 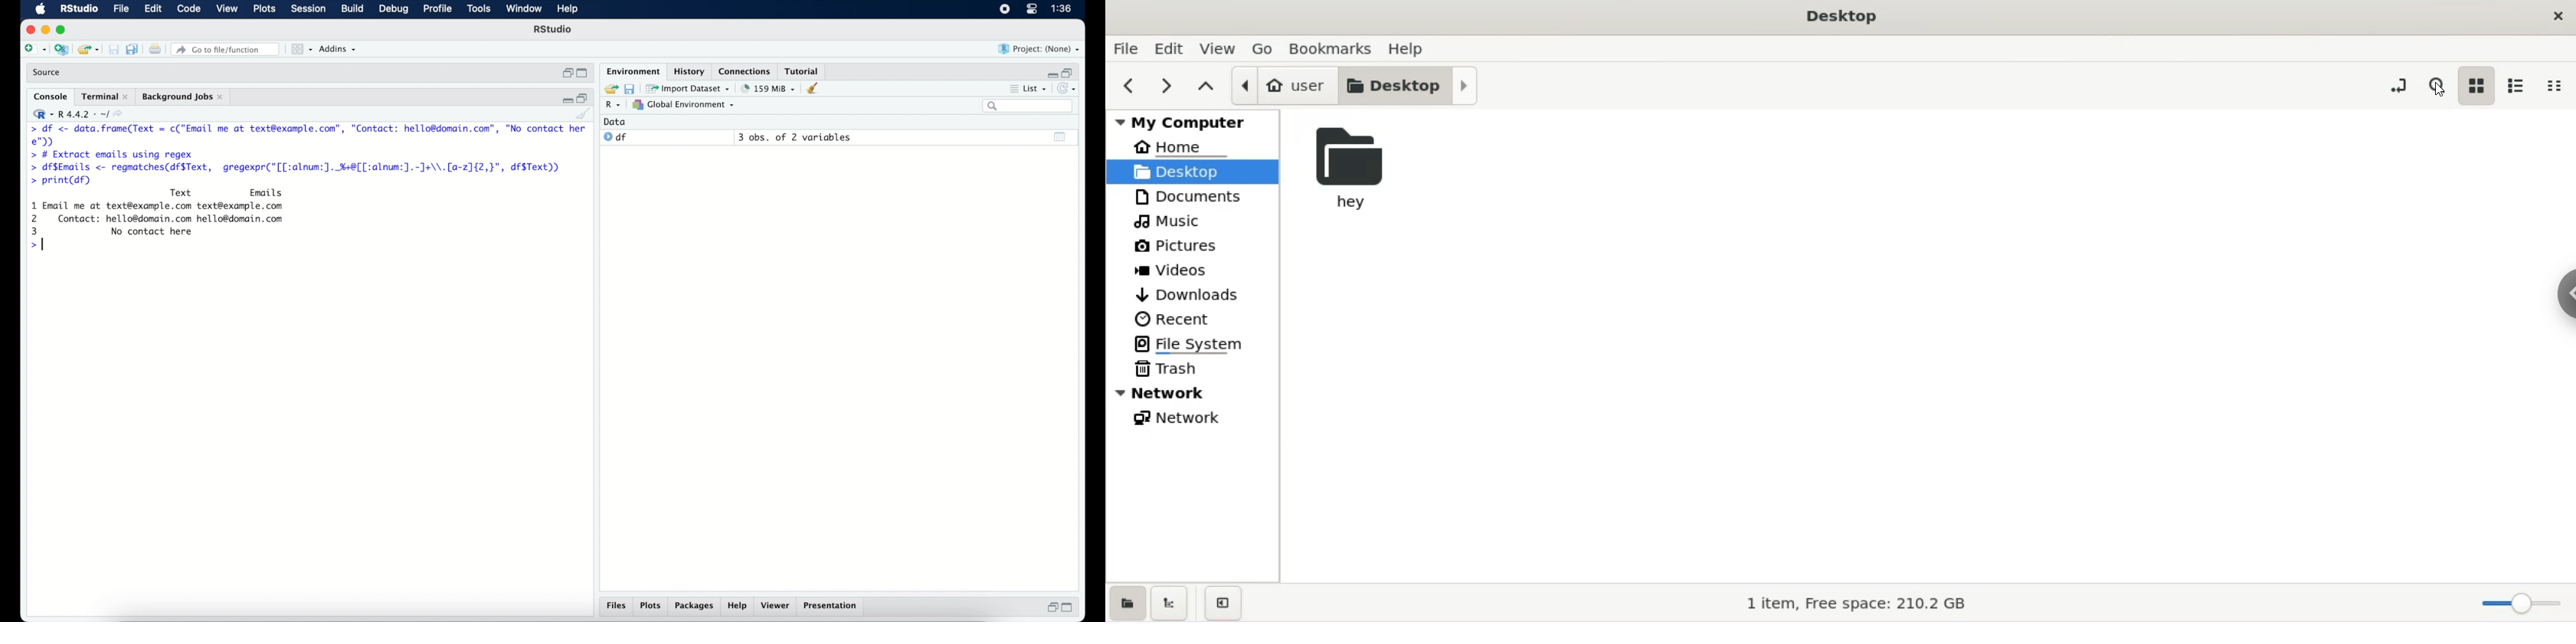 What do you see at coordinates (353, 9) in the screenshot?
I see `build` at bounding box center [353, 9].